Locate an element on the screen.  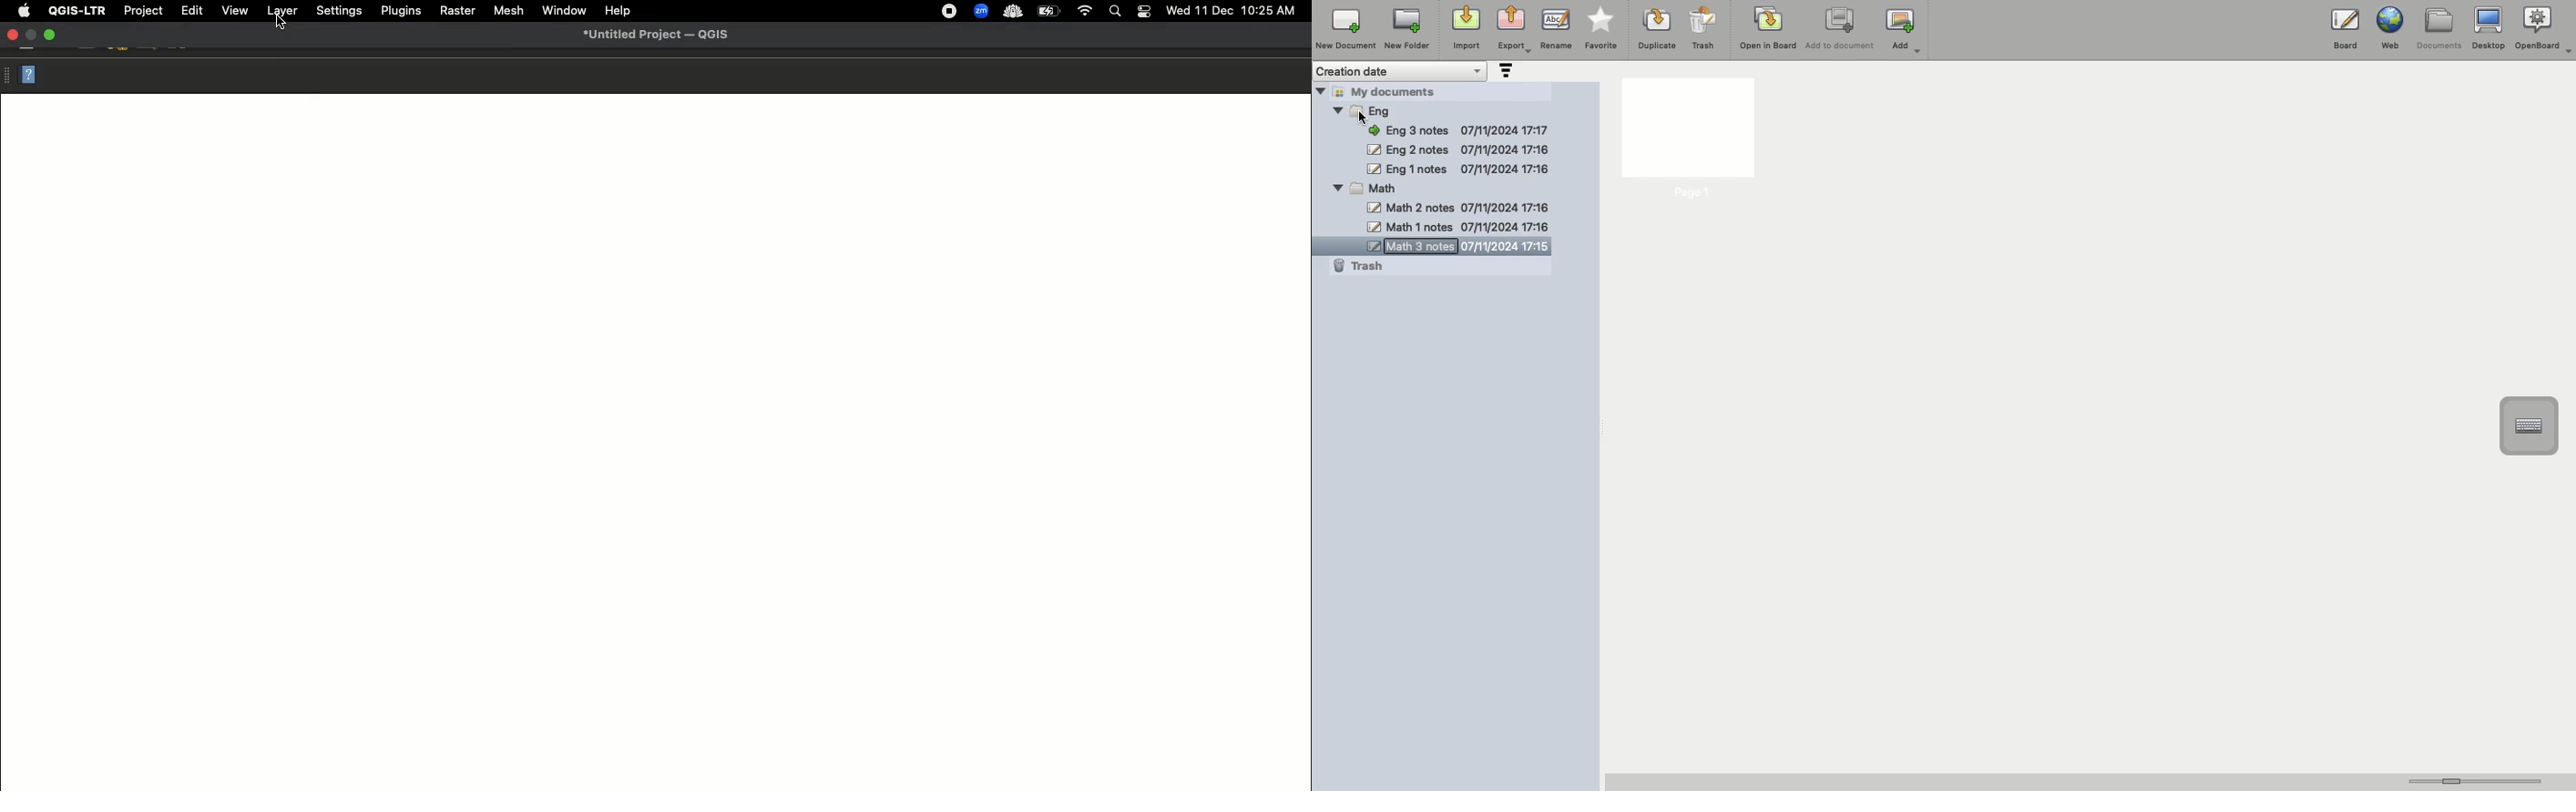
Layer is located at coordinates (282, 11).